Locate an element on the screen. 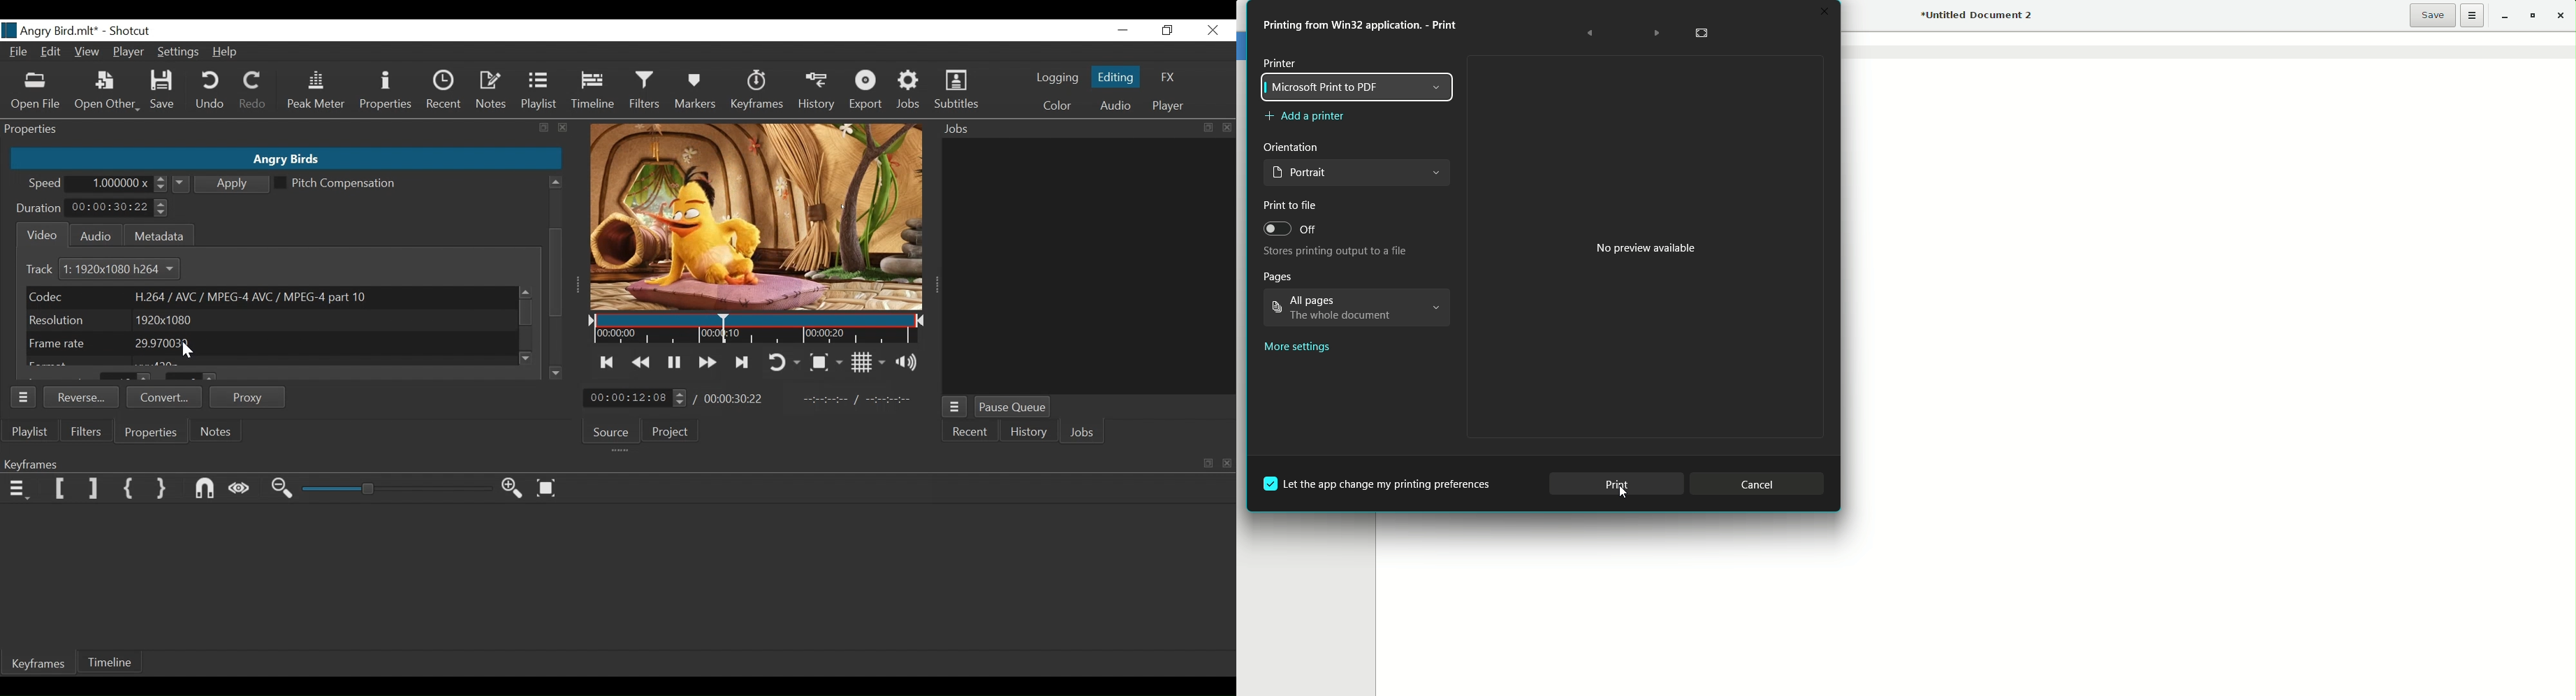  Pause Queue is located at coordinates (1013, 407).